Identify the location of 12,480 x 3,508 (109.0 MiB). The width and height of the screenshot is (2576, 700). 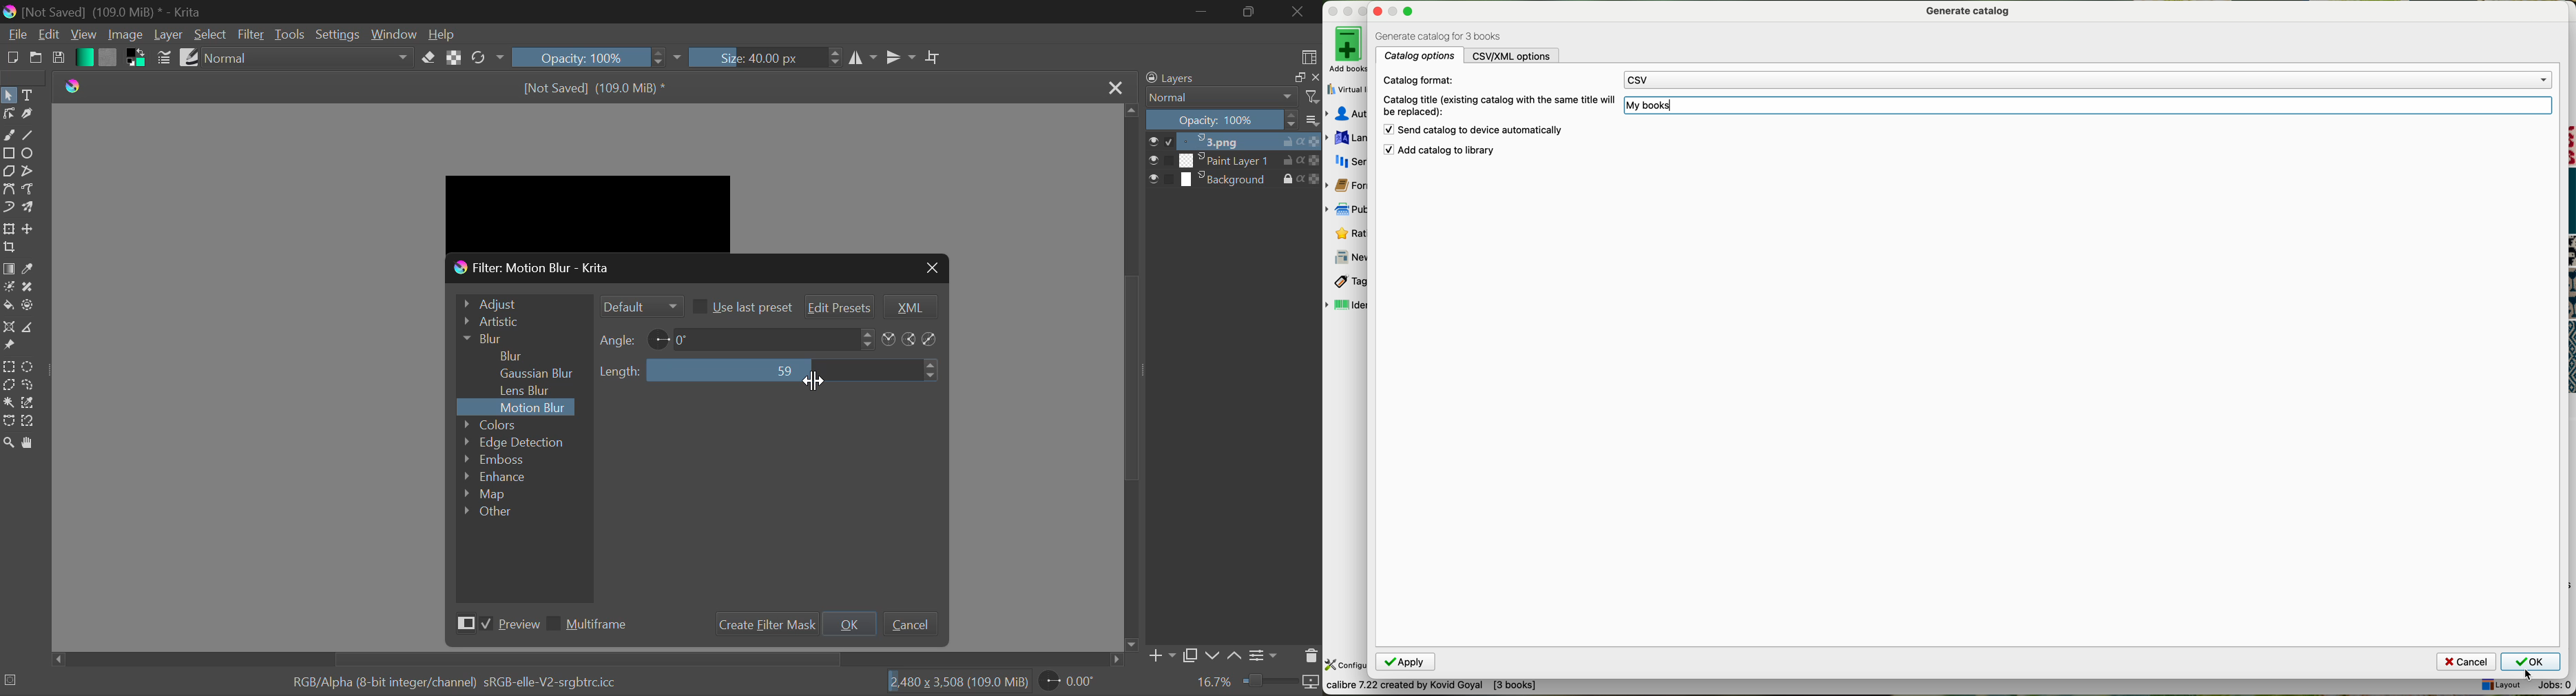
(957, 682).